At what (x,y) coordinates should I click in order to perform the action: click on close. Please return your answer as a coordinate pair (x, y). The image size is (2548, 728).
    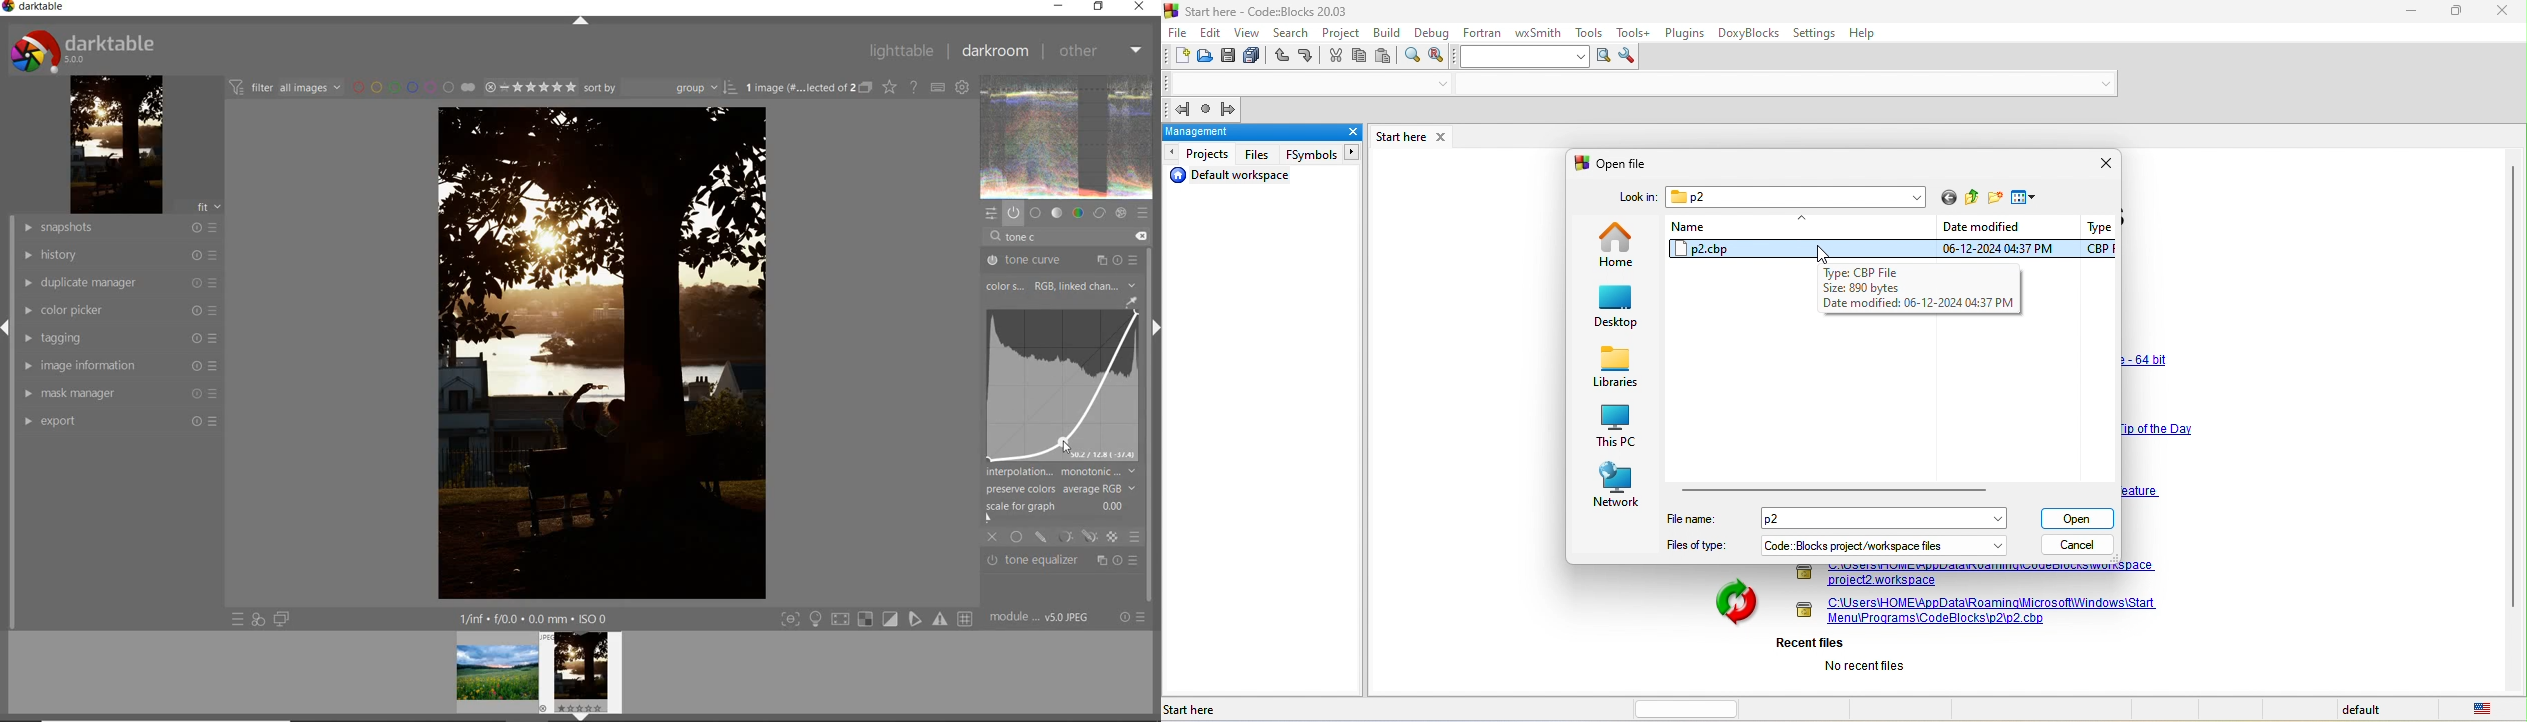
    Looking at the image, I should click on (1343, 133).